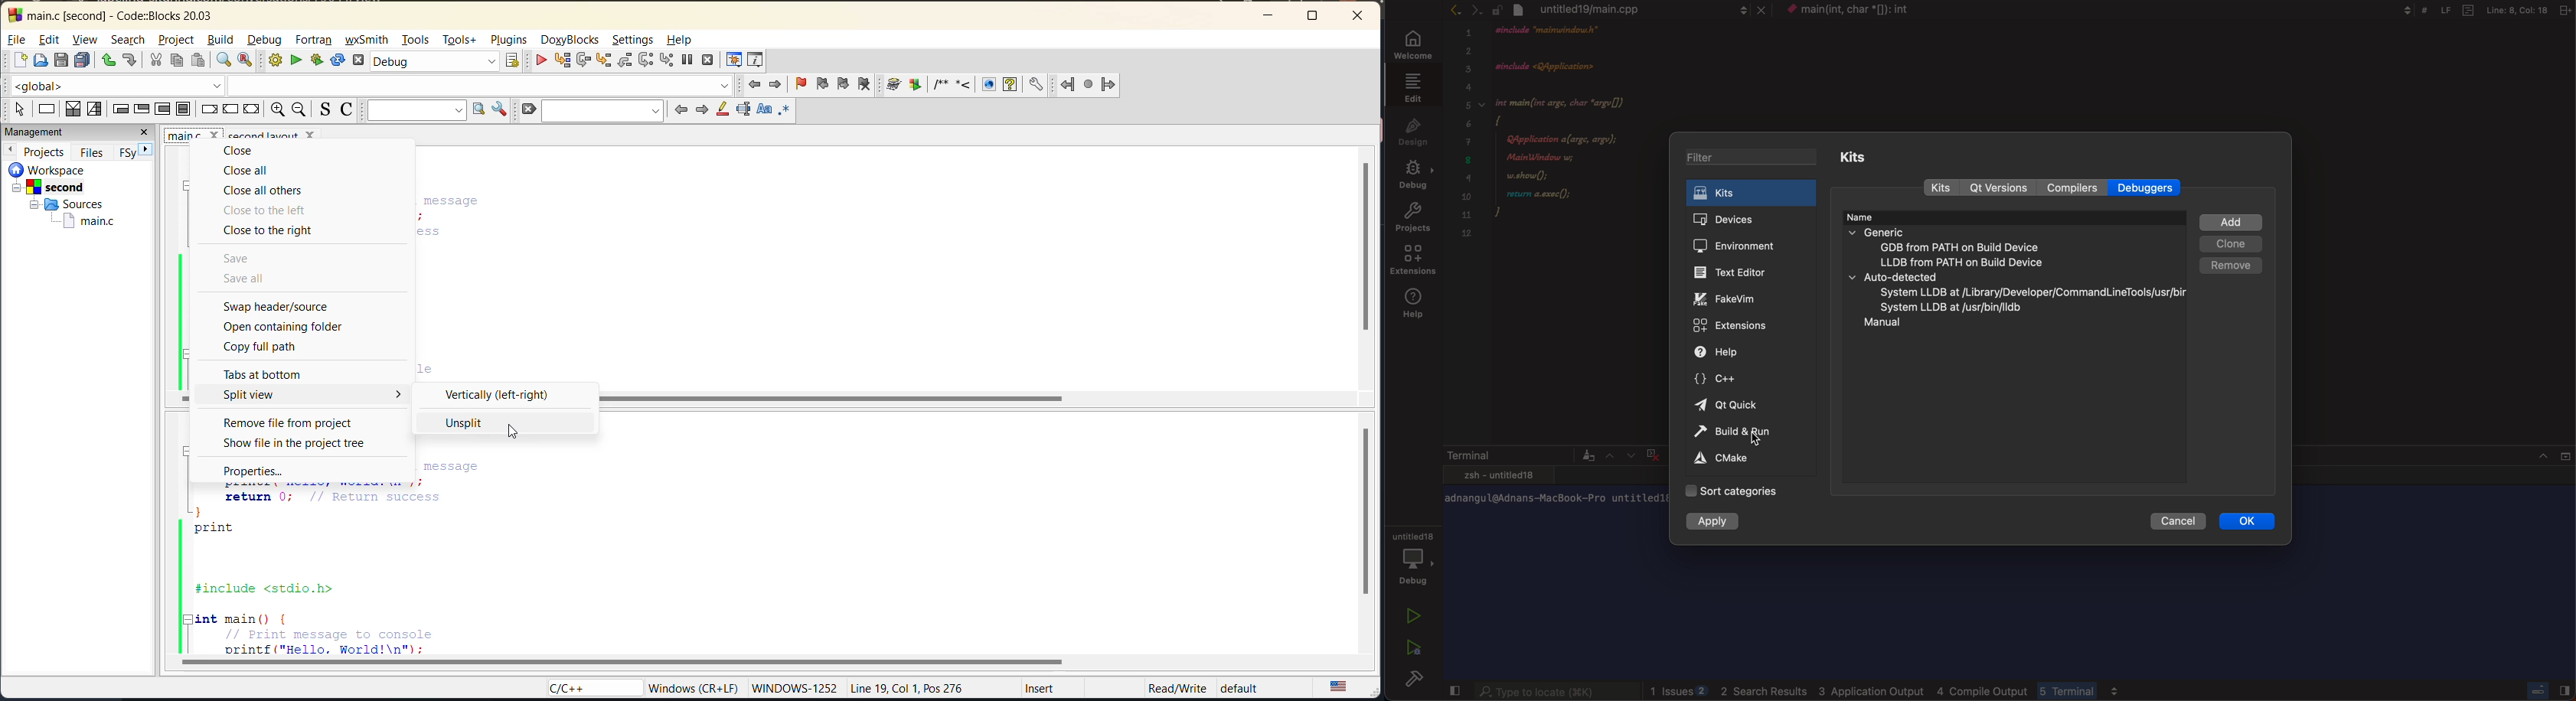  What do you see at coordinates (317, 40) in the screenshot?
I see `fortran` at bounding box center [317, 40].